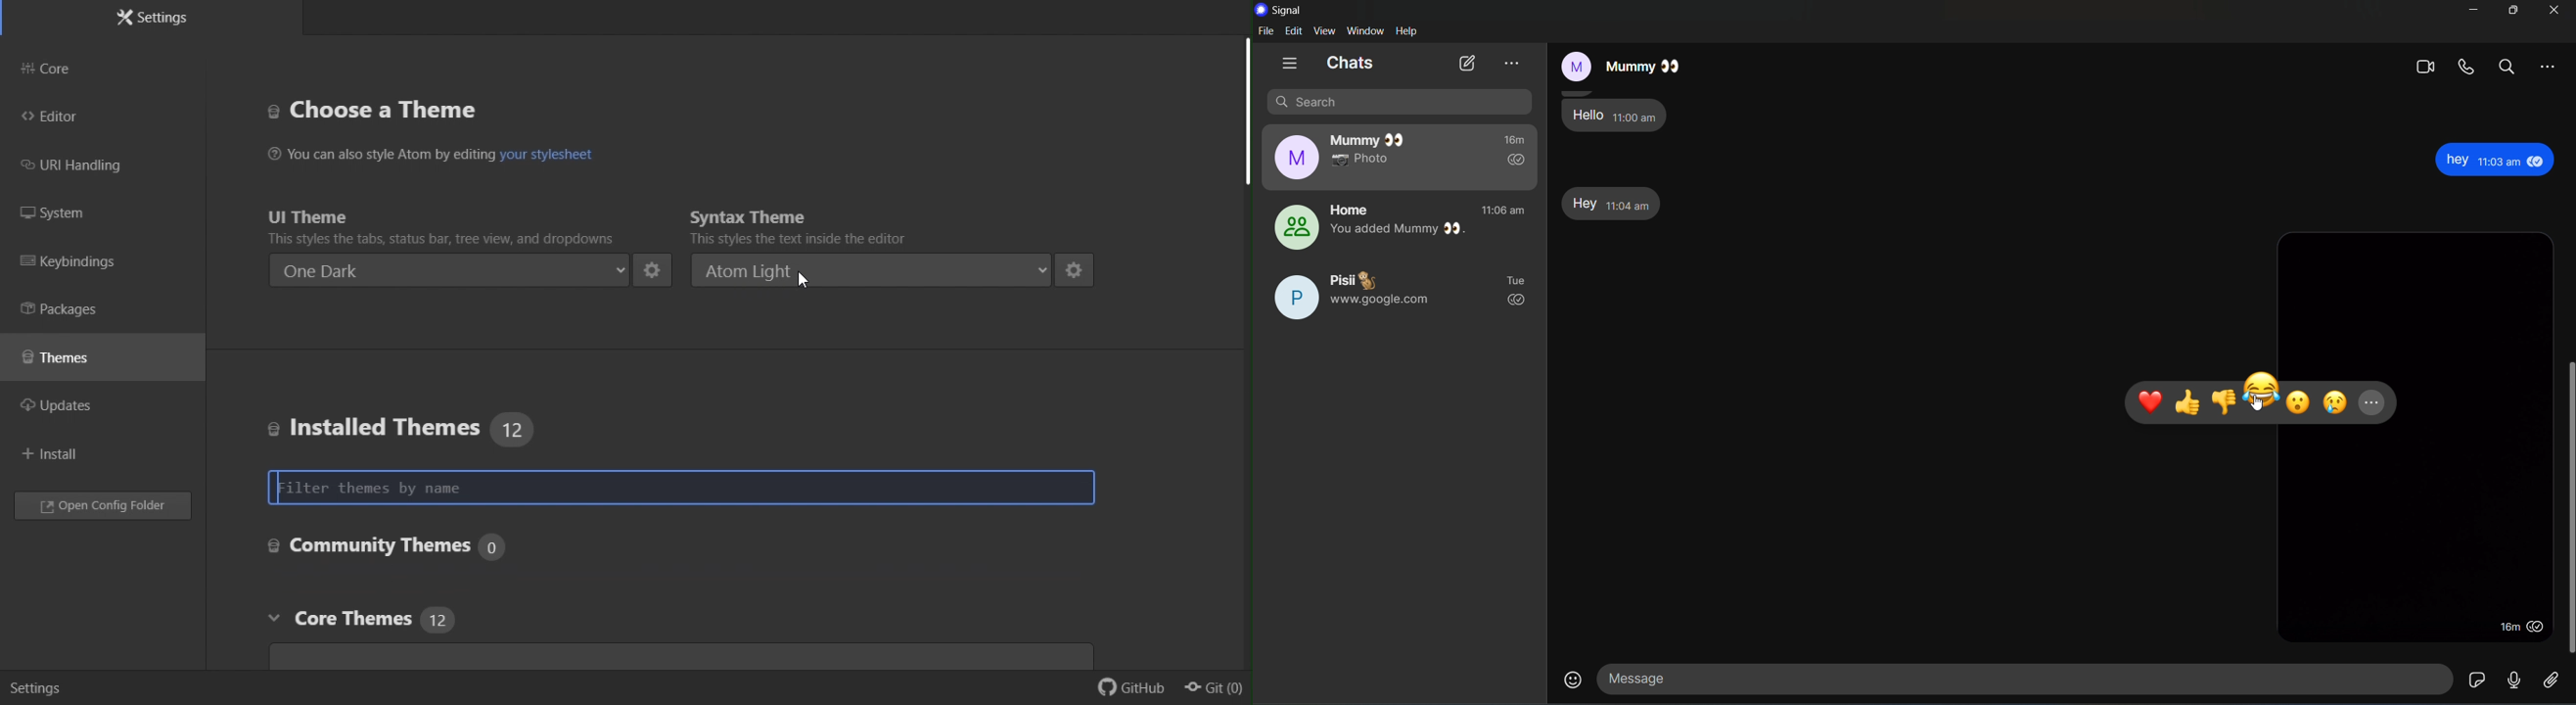 This screenshot has height=728, width=2576. What do you see at coordinates (2020, 677) in the screenshot?
I see `message` at bounding box center [2020, 677].